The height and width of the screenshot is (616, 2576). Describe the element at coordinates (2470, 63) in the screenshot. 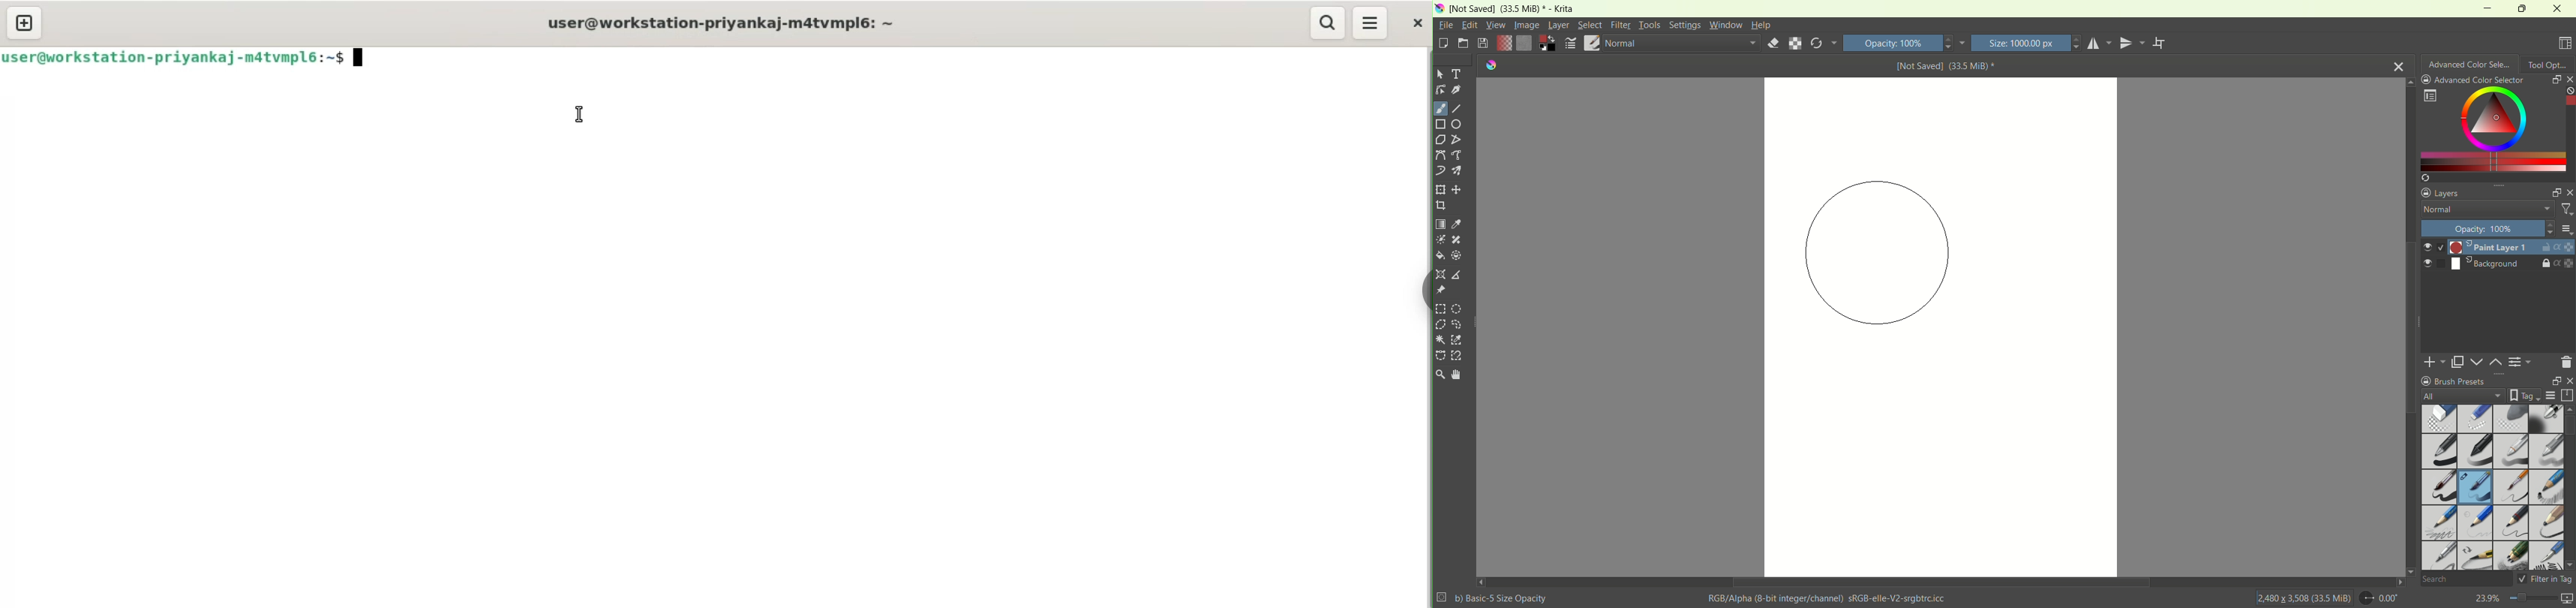

I see `advanced color selection` at that location.